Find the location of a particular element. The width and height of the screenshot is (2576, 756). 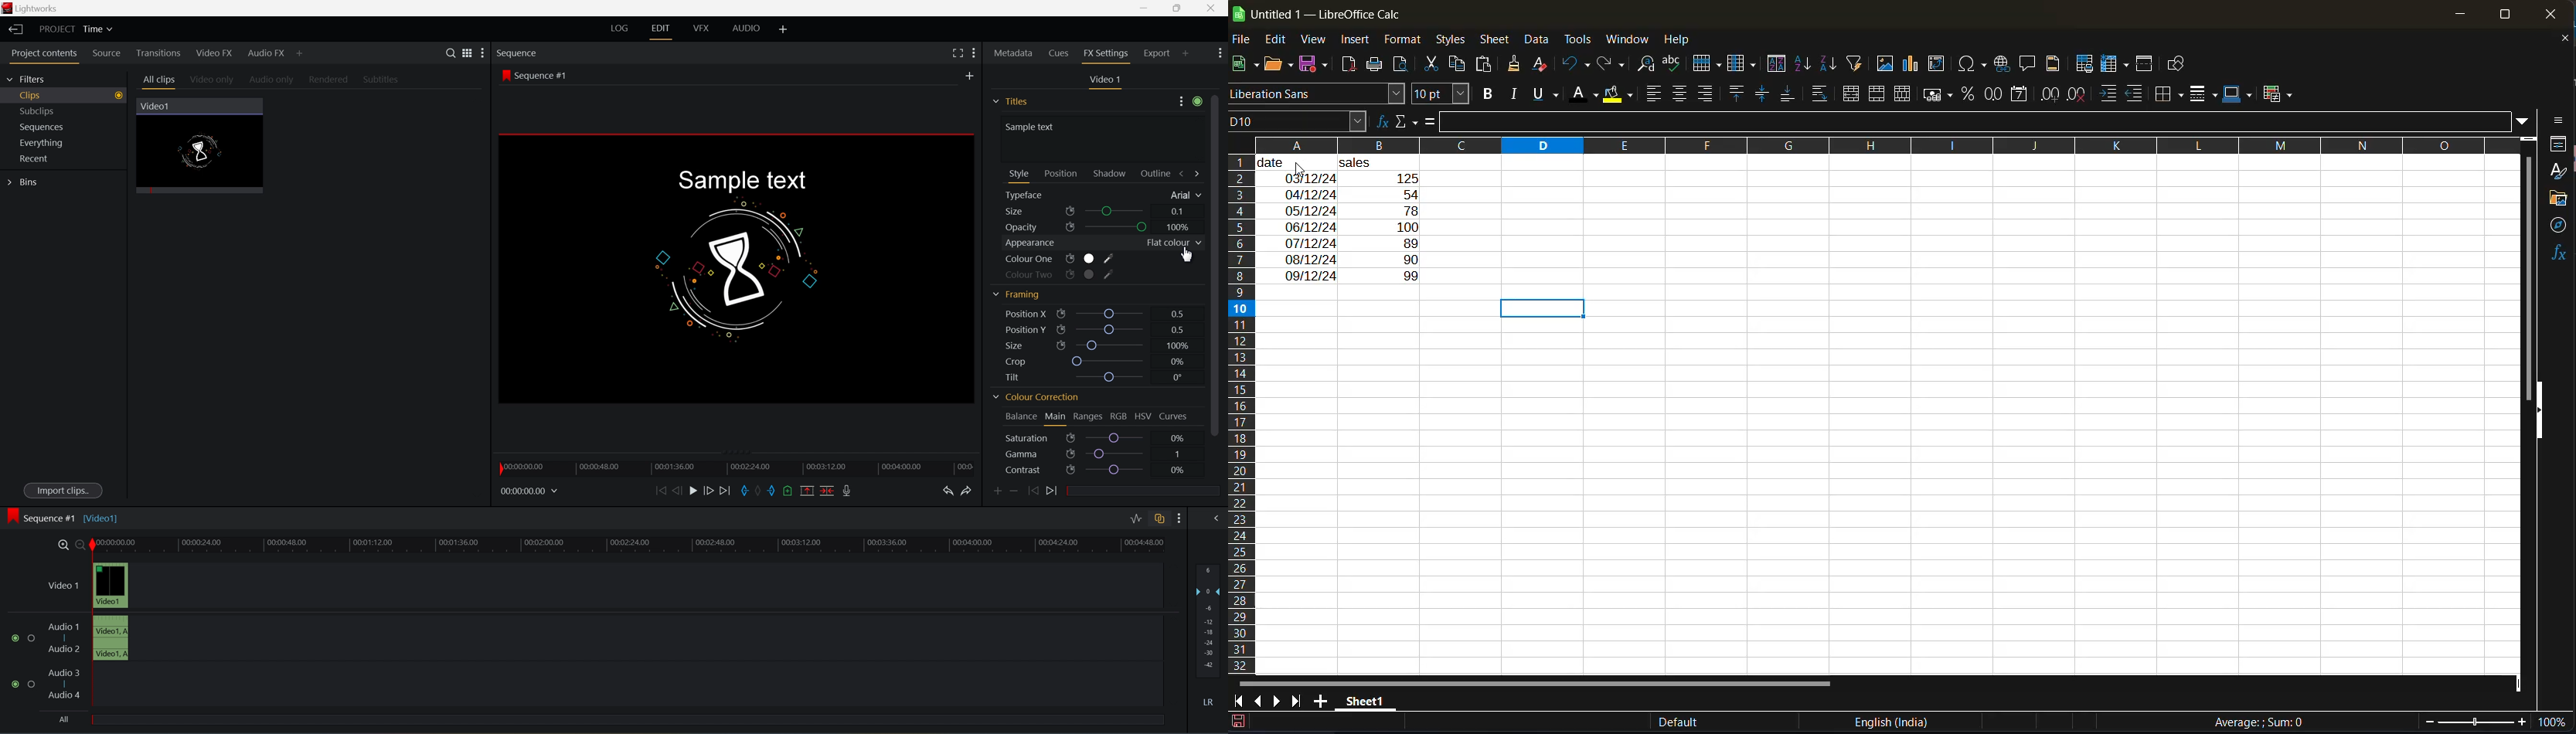

zoom out is located at coordinates (82, 545).